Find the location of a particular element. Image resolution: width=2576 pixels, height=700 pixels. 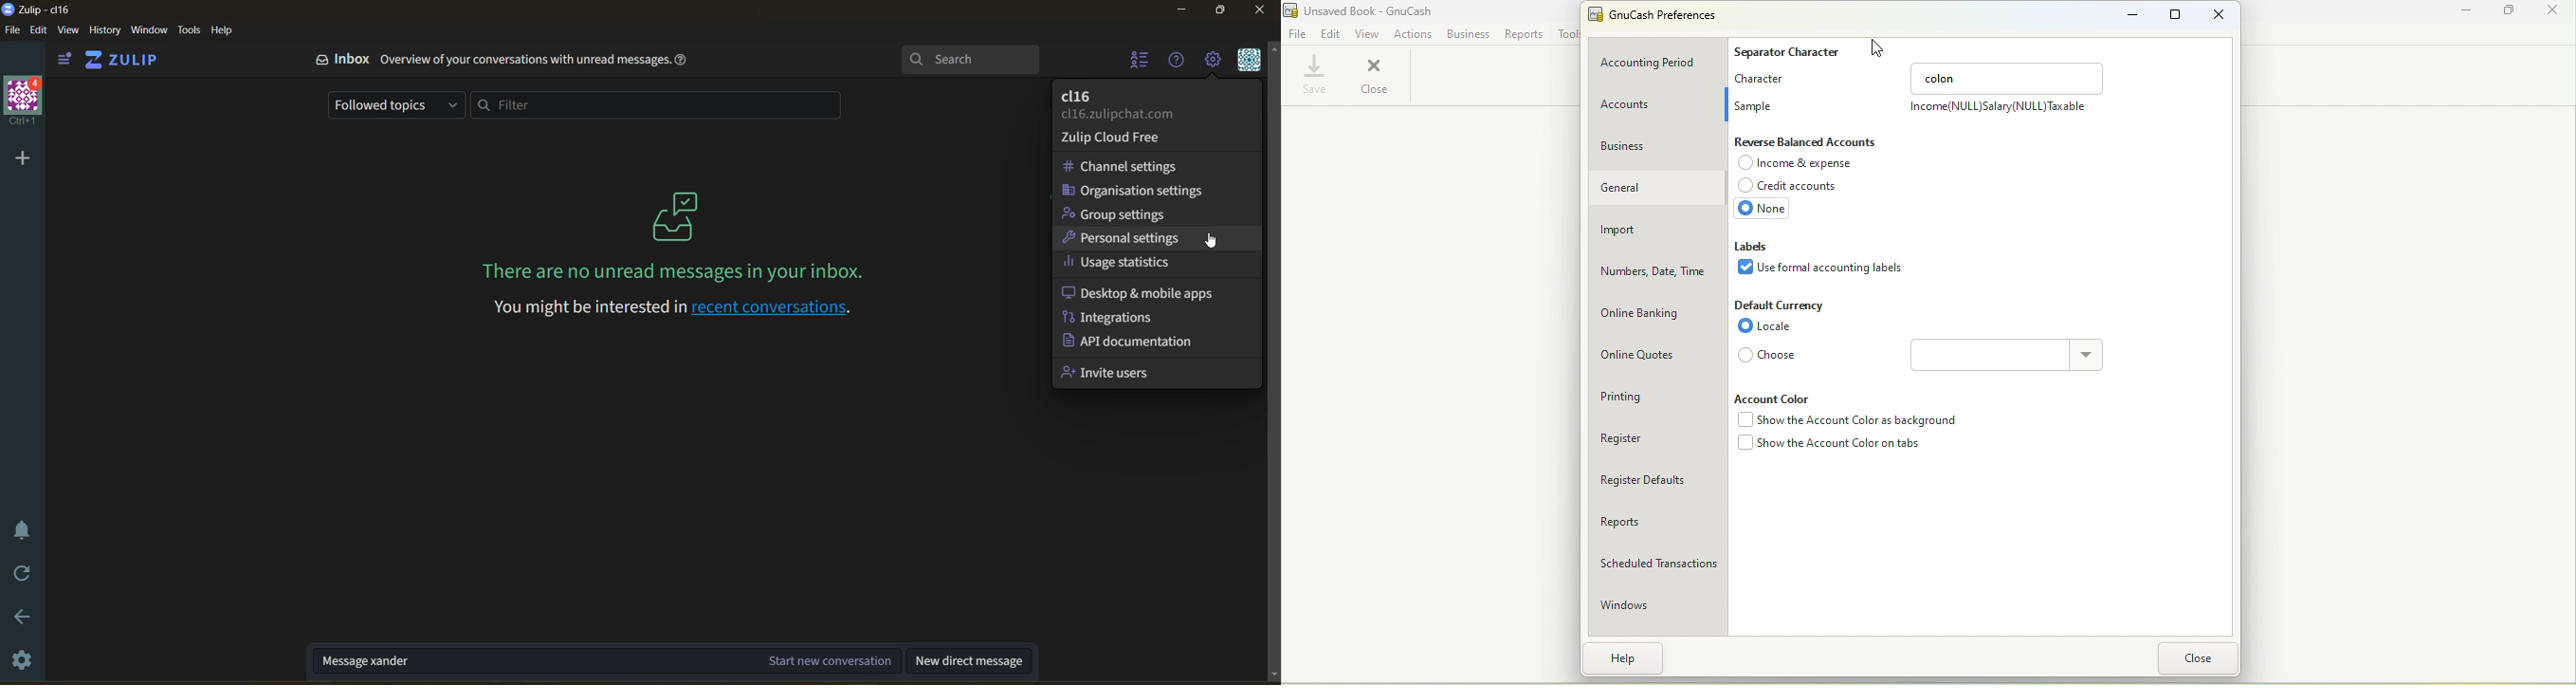

Online is located at coordinates (1656, 314).